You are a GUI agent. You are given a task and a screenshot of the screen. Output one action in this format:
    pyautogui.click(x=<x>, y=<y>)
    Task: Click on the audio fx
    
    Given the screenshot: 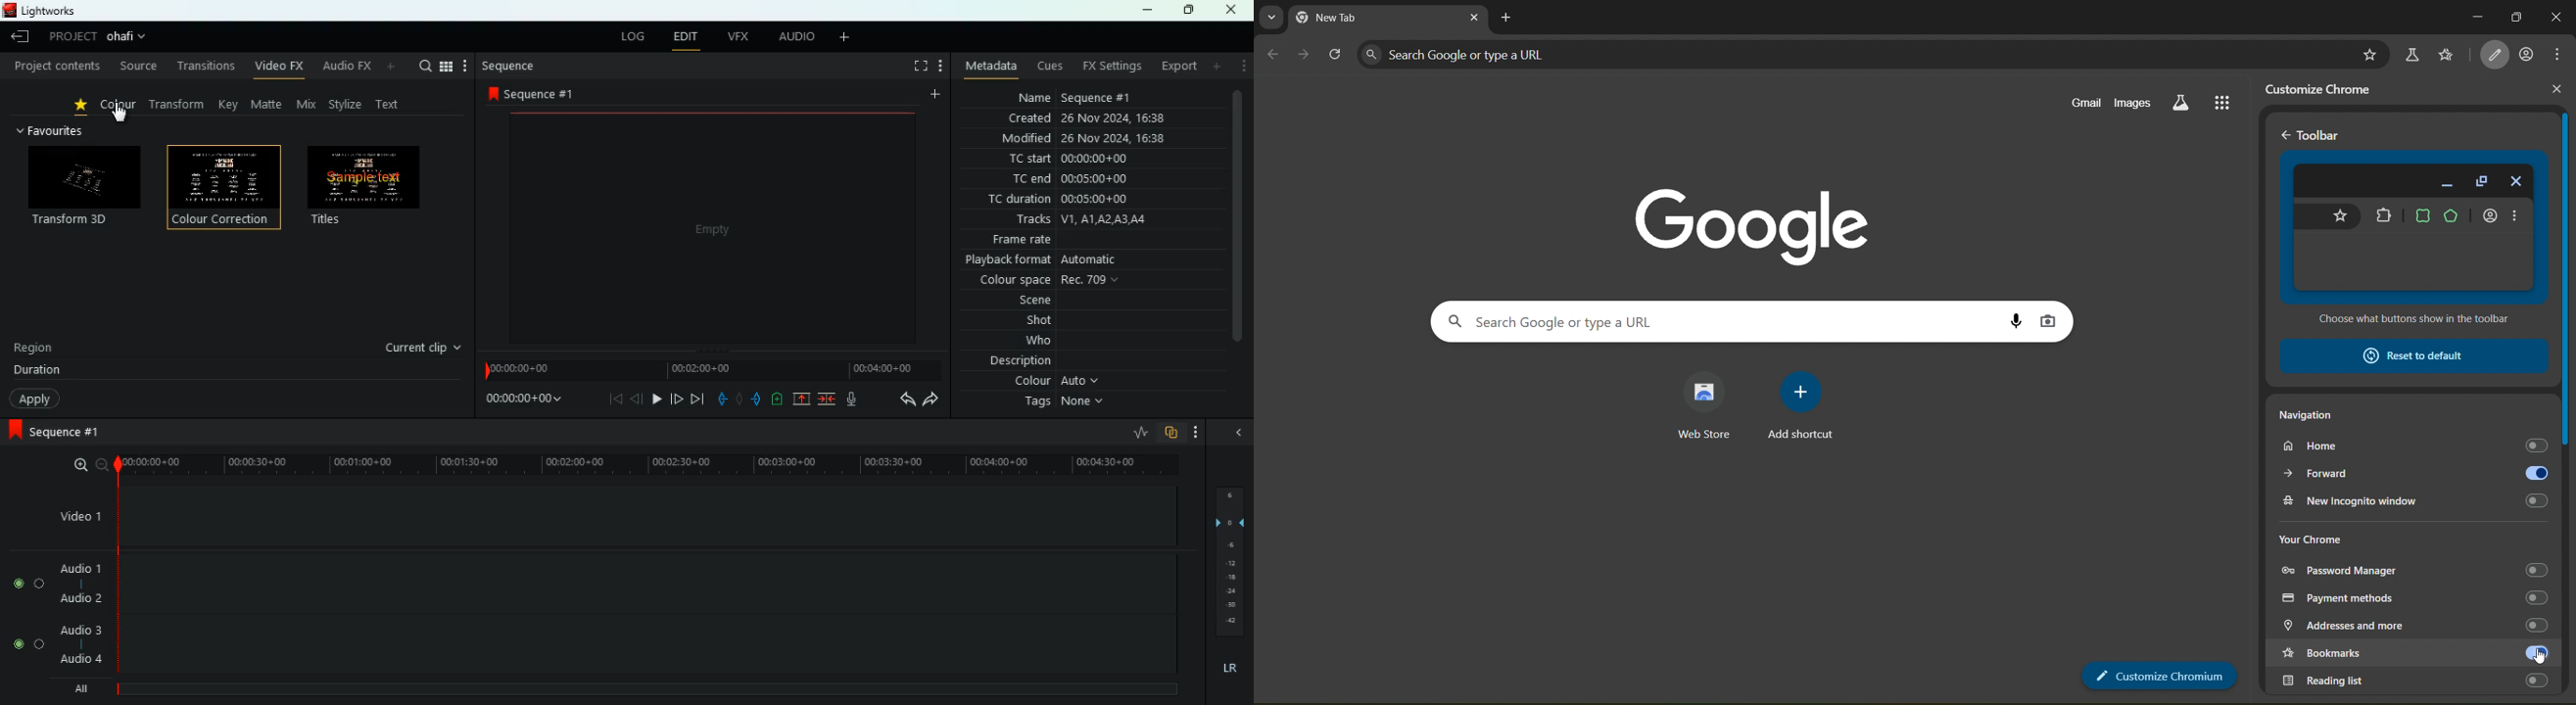 What is the action you would take?
    pyautogui.click(x=361, y=68)
    